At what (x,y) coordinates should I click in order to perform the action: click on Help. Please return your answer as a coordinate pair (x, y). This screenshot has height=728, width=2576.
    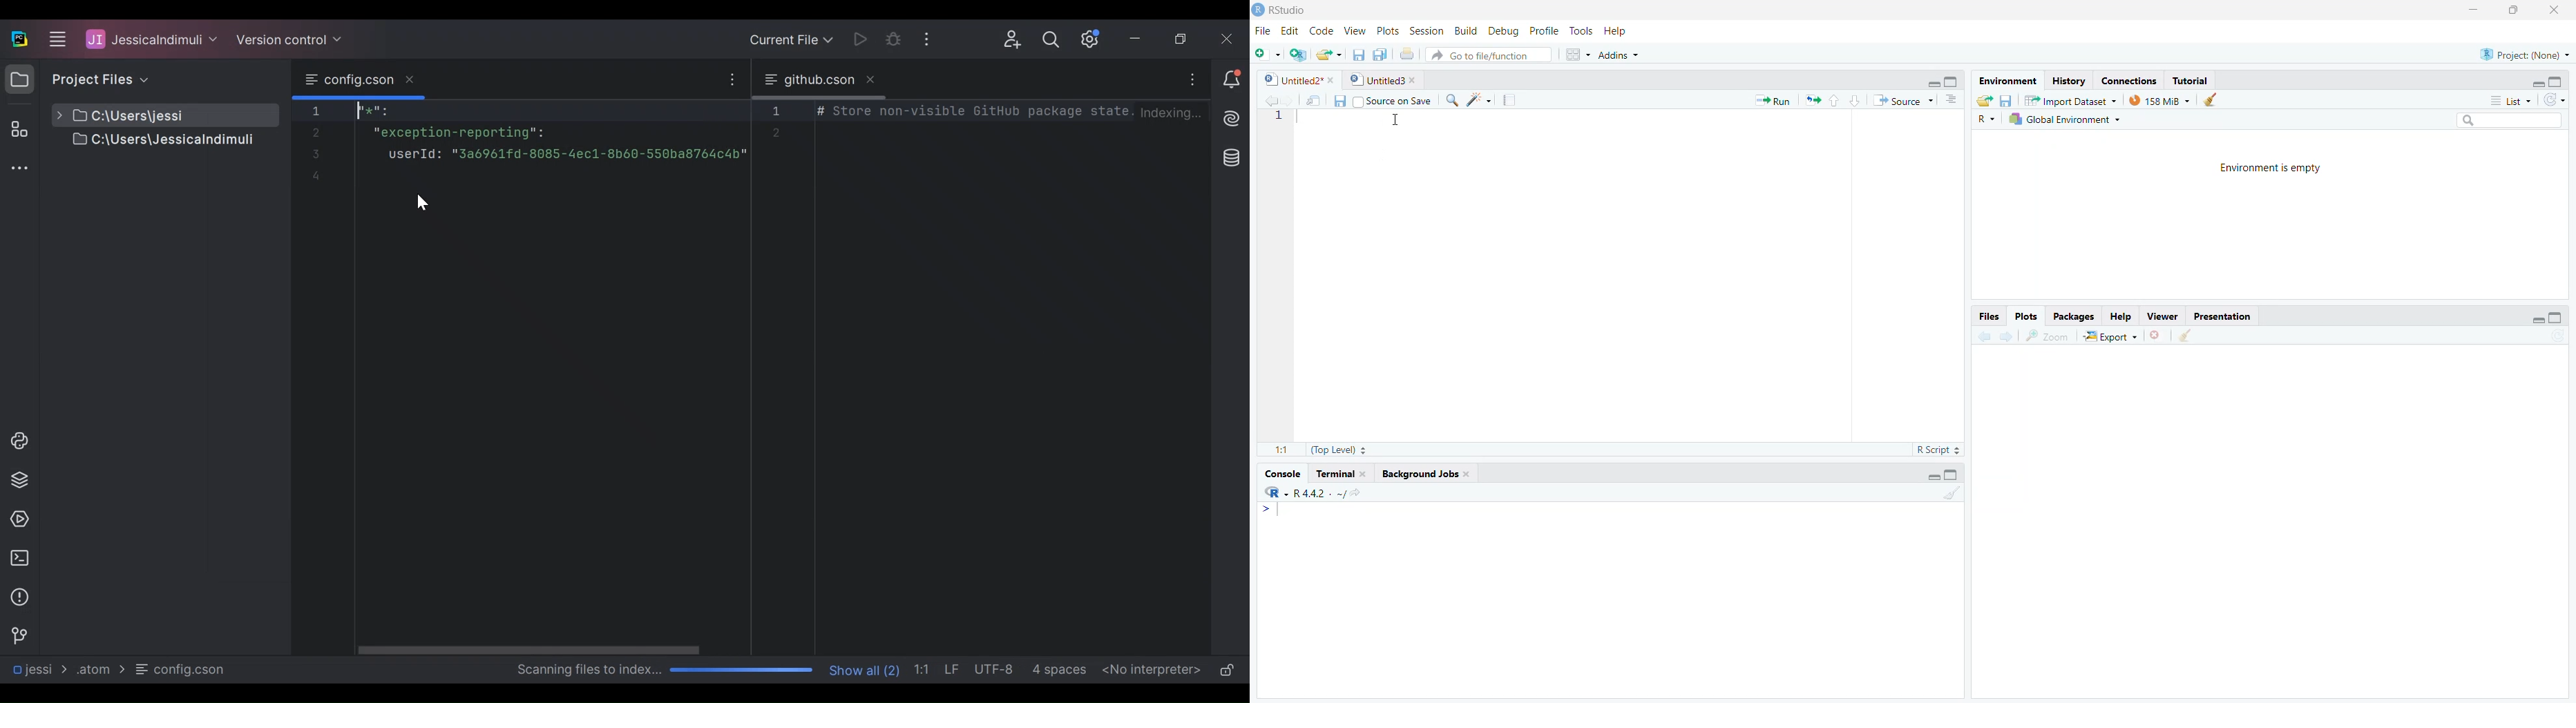
    Looking at the image, I should click on (2122, 318).